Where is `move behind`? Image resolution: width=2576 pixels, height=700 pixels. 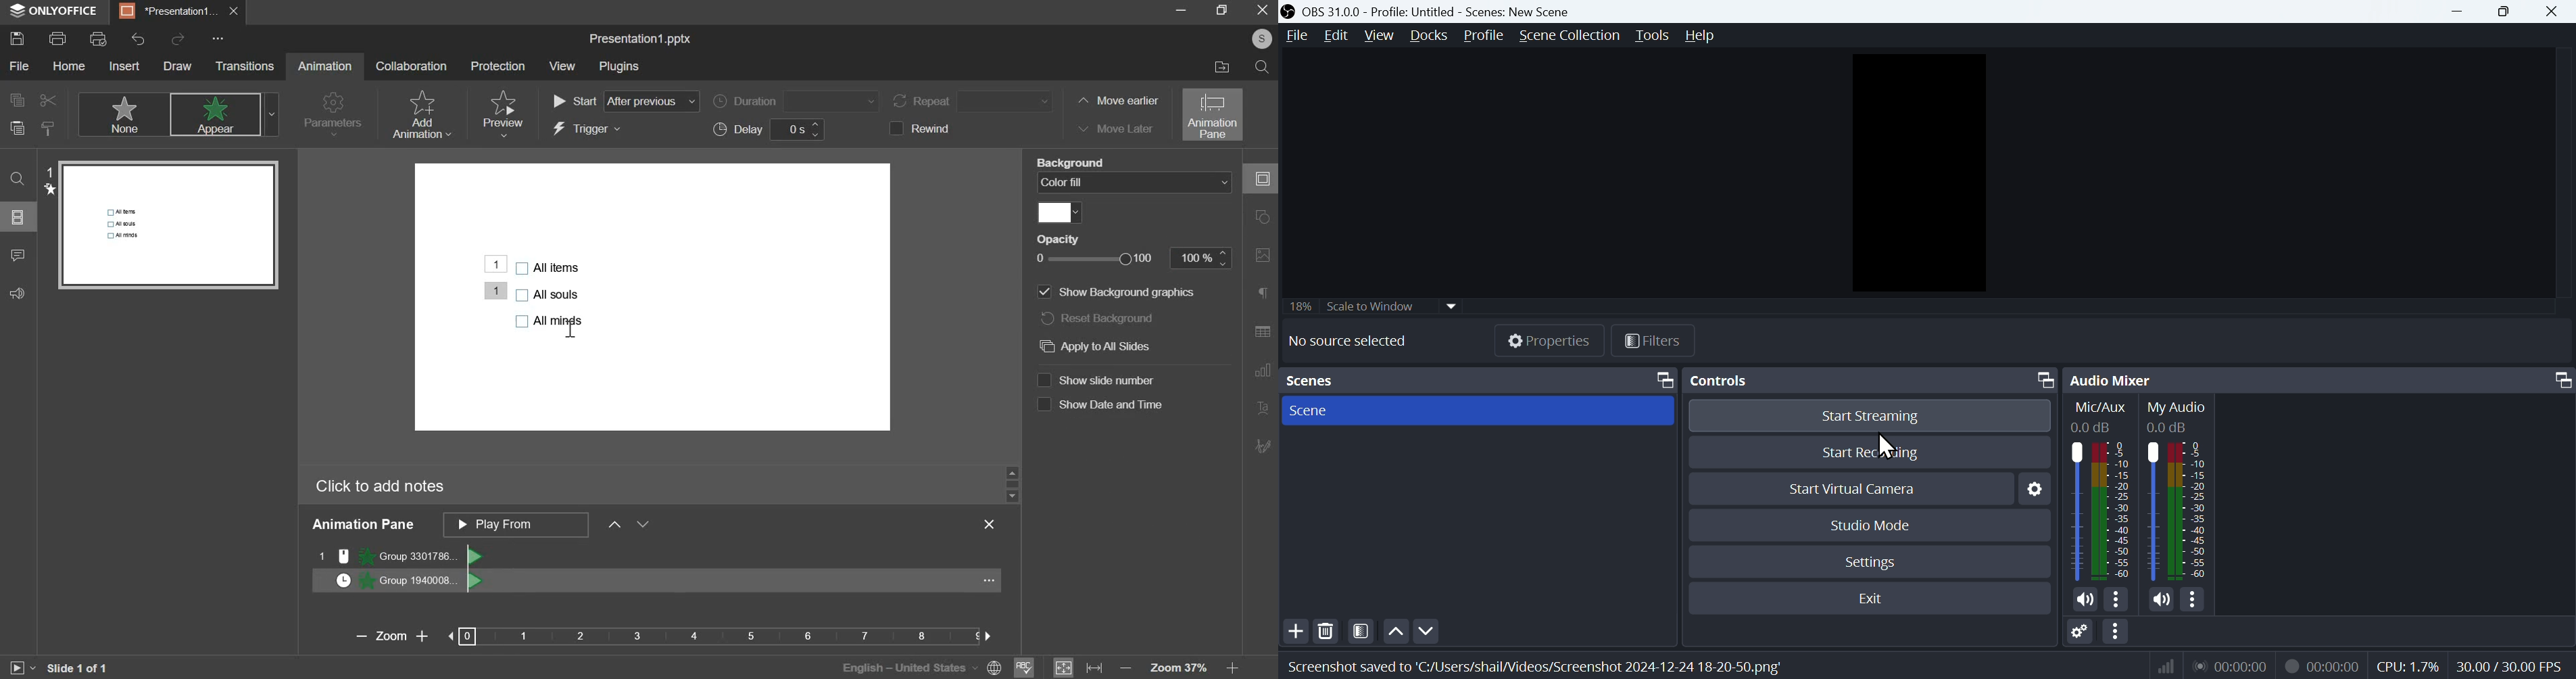
move behind is located at coordinates (643, 524).